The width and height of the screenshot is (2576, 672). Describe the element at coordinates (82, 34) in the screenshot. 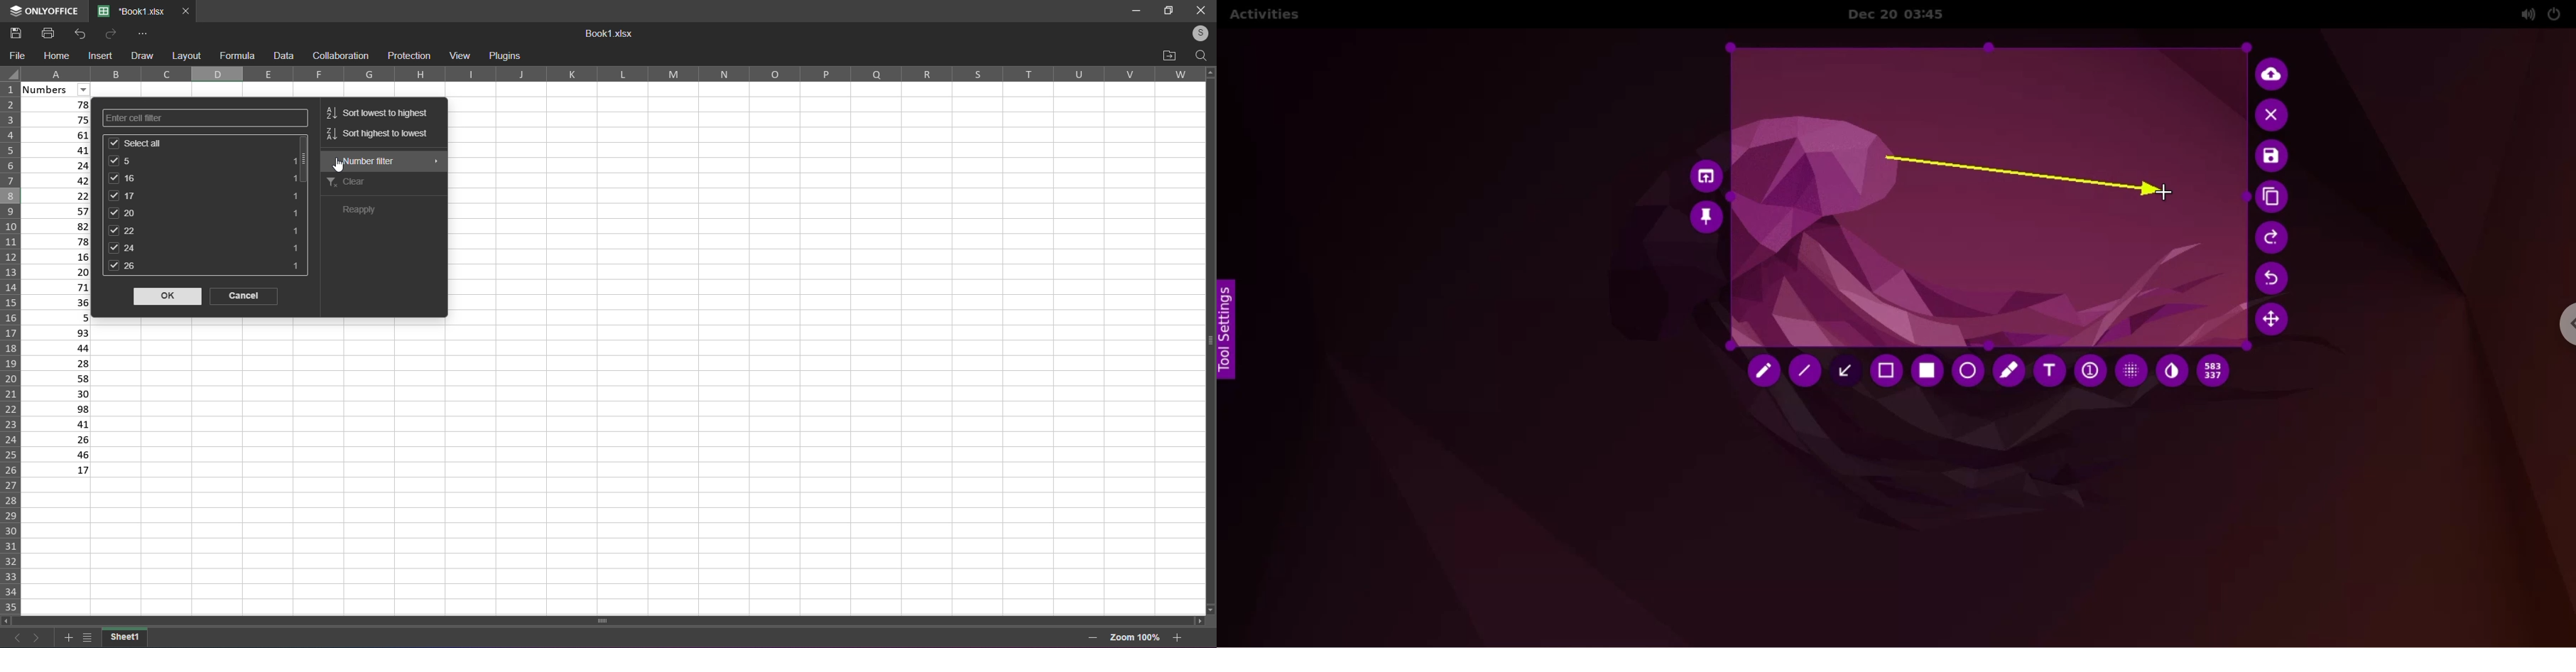

I see `undo` at that location.